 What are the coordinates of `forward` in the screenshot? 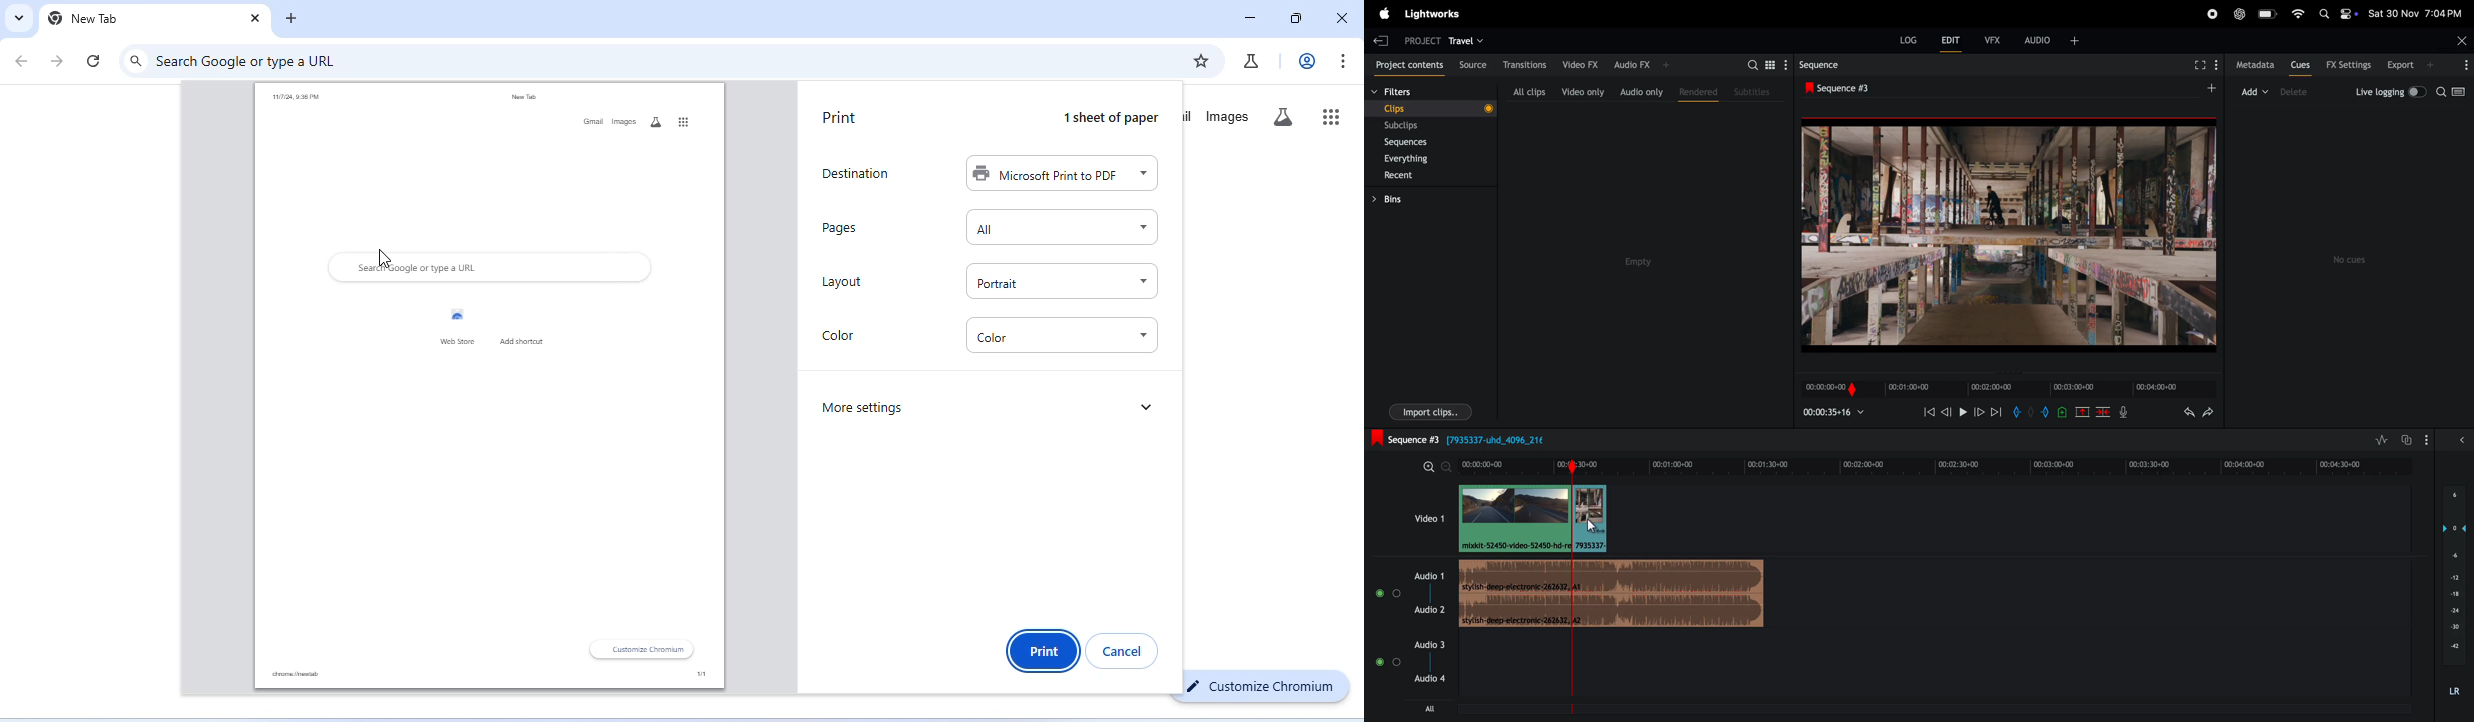 It's located at (1979, 413).